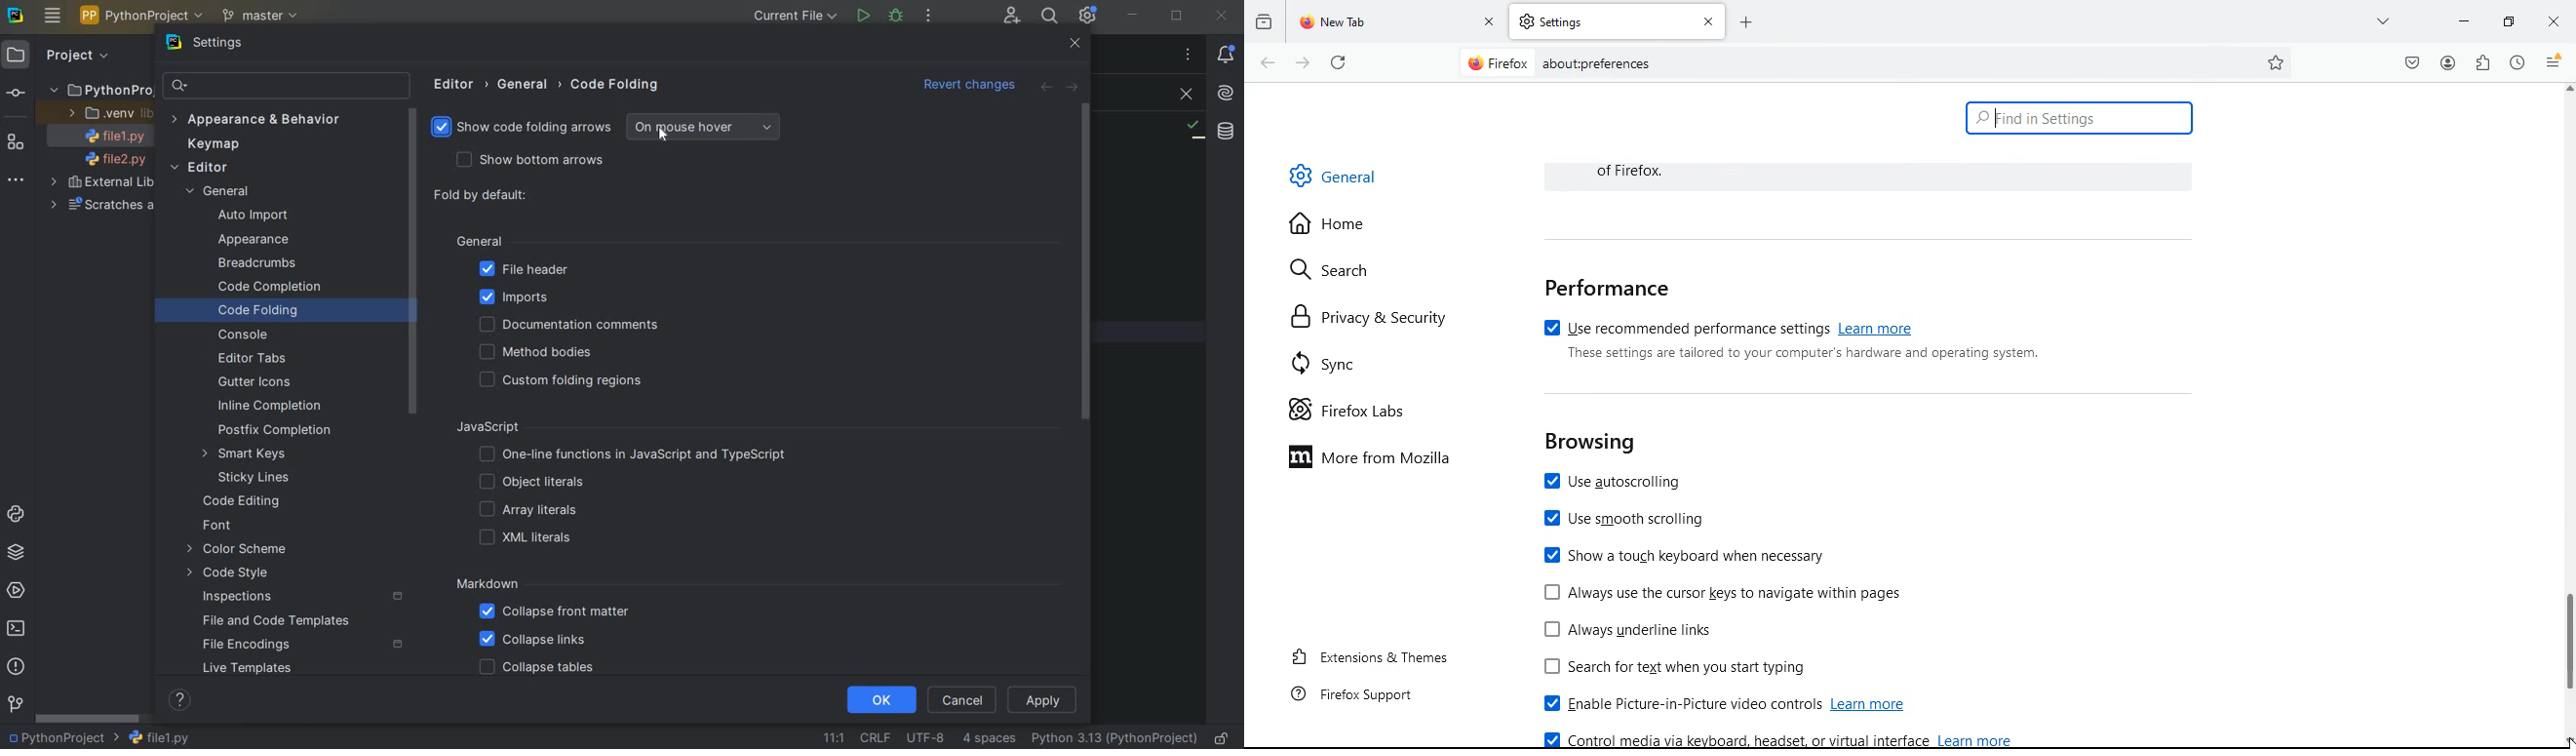 Image resolution: width=2576 pixels, height=756 pixels. What do you see at coordinates (1596, 63) in the screenshot?
I see `about:prefernces` at bounding box center [1596, 63].